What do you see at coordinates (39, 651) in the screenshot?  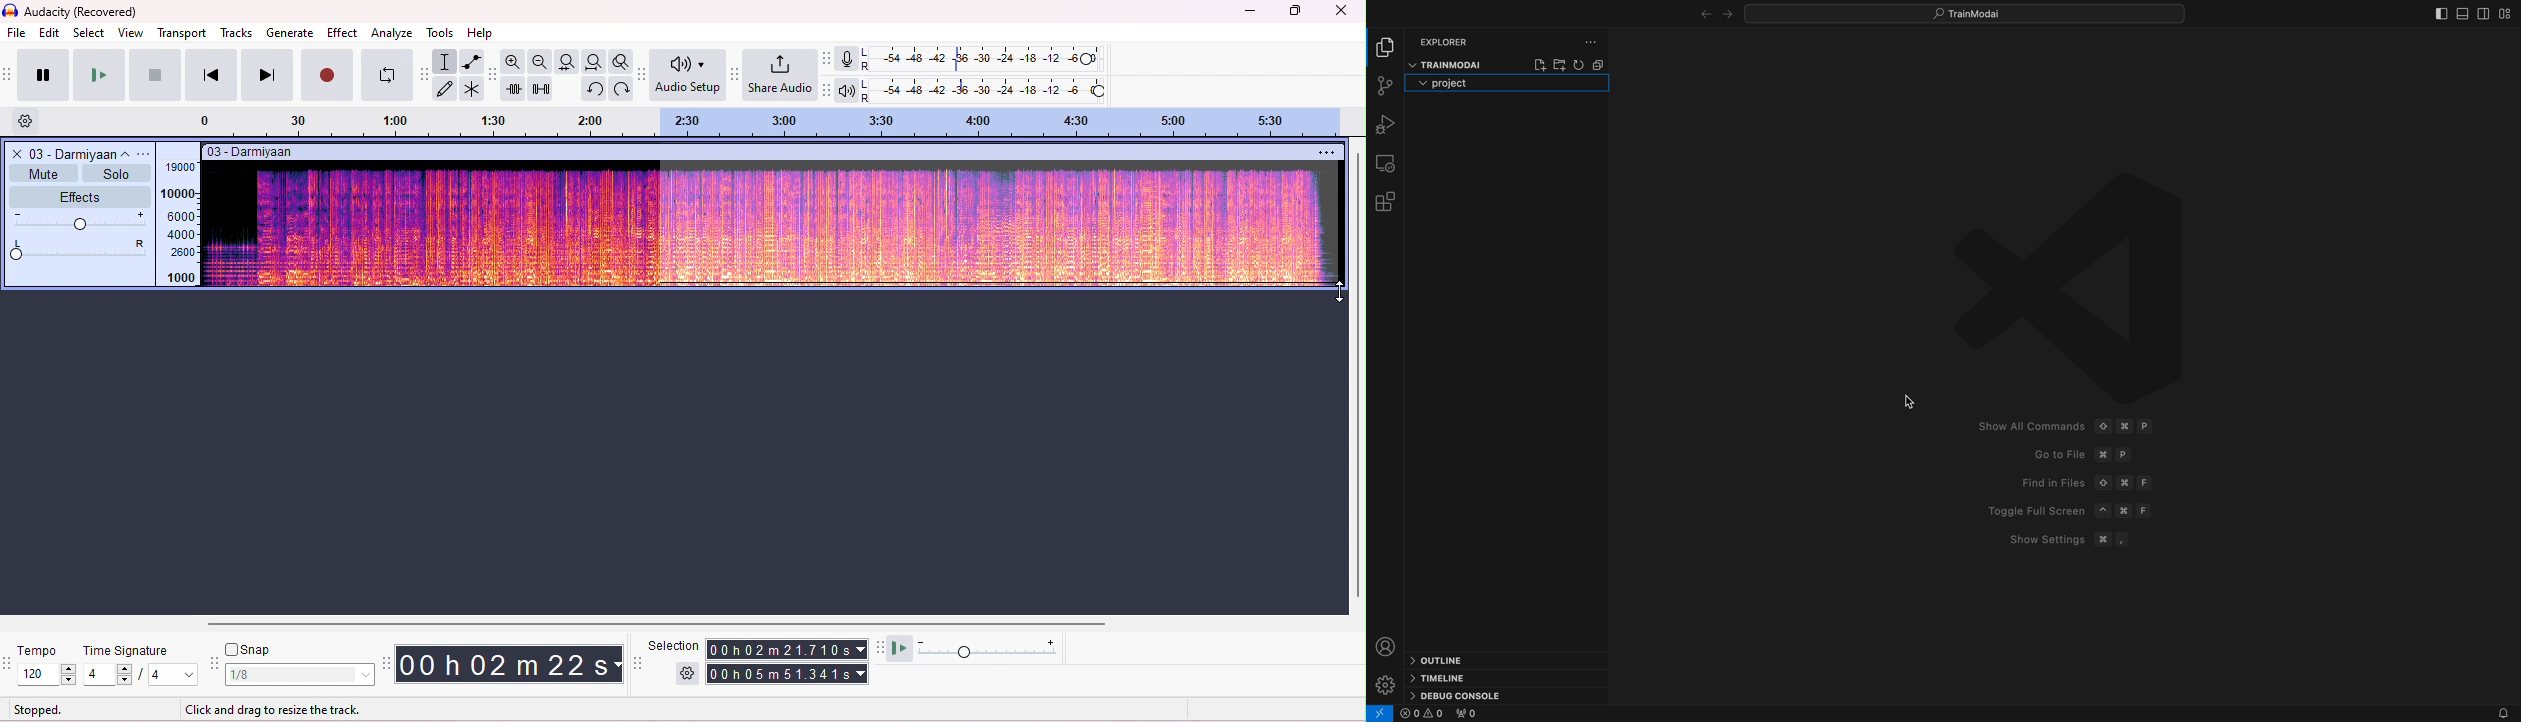 I see `tempo` at bounding box center [39, 651].